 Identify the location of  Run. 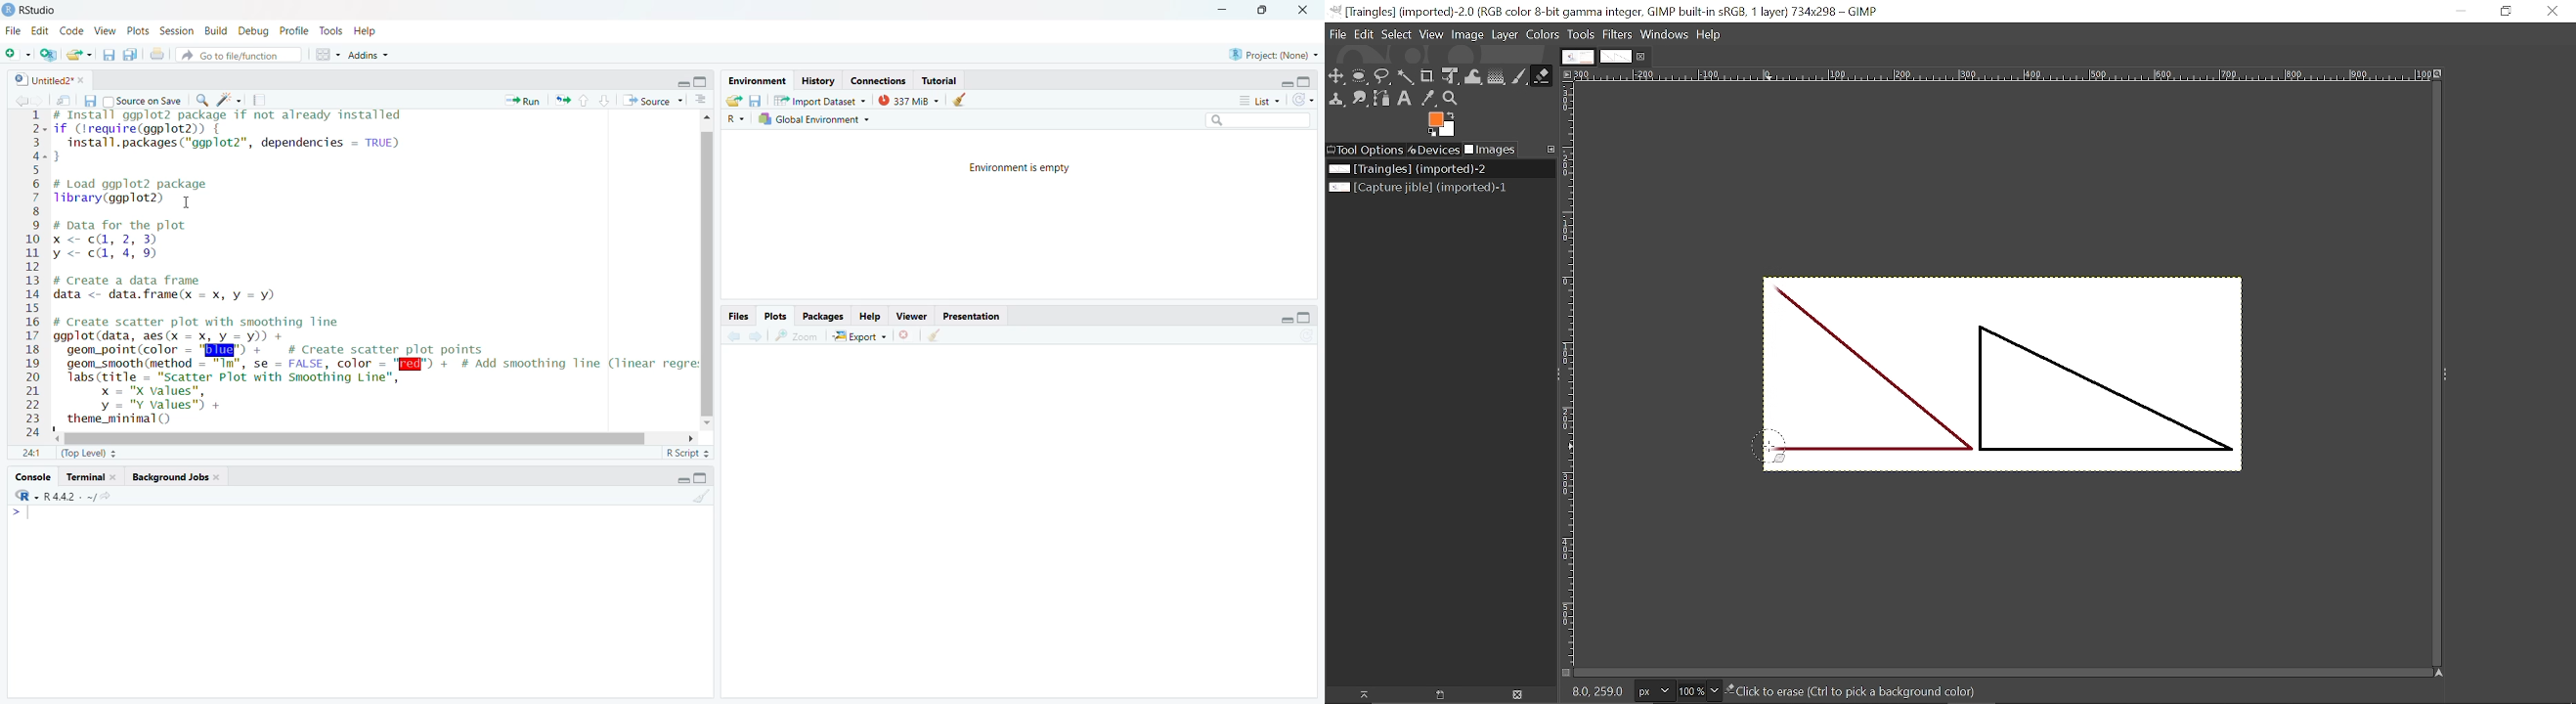
(519, 101).